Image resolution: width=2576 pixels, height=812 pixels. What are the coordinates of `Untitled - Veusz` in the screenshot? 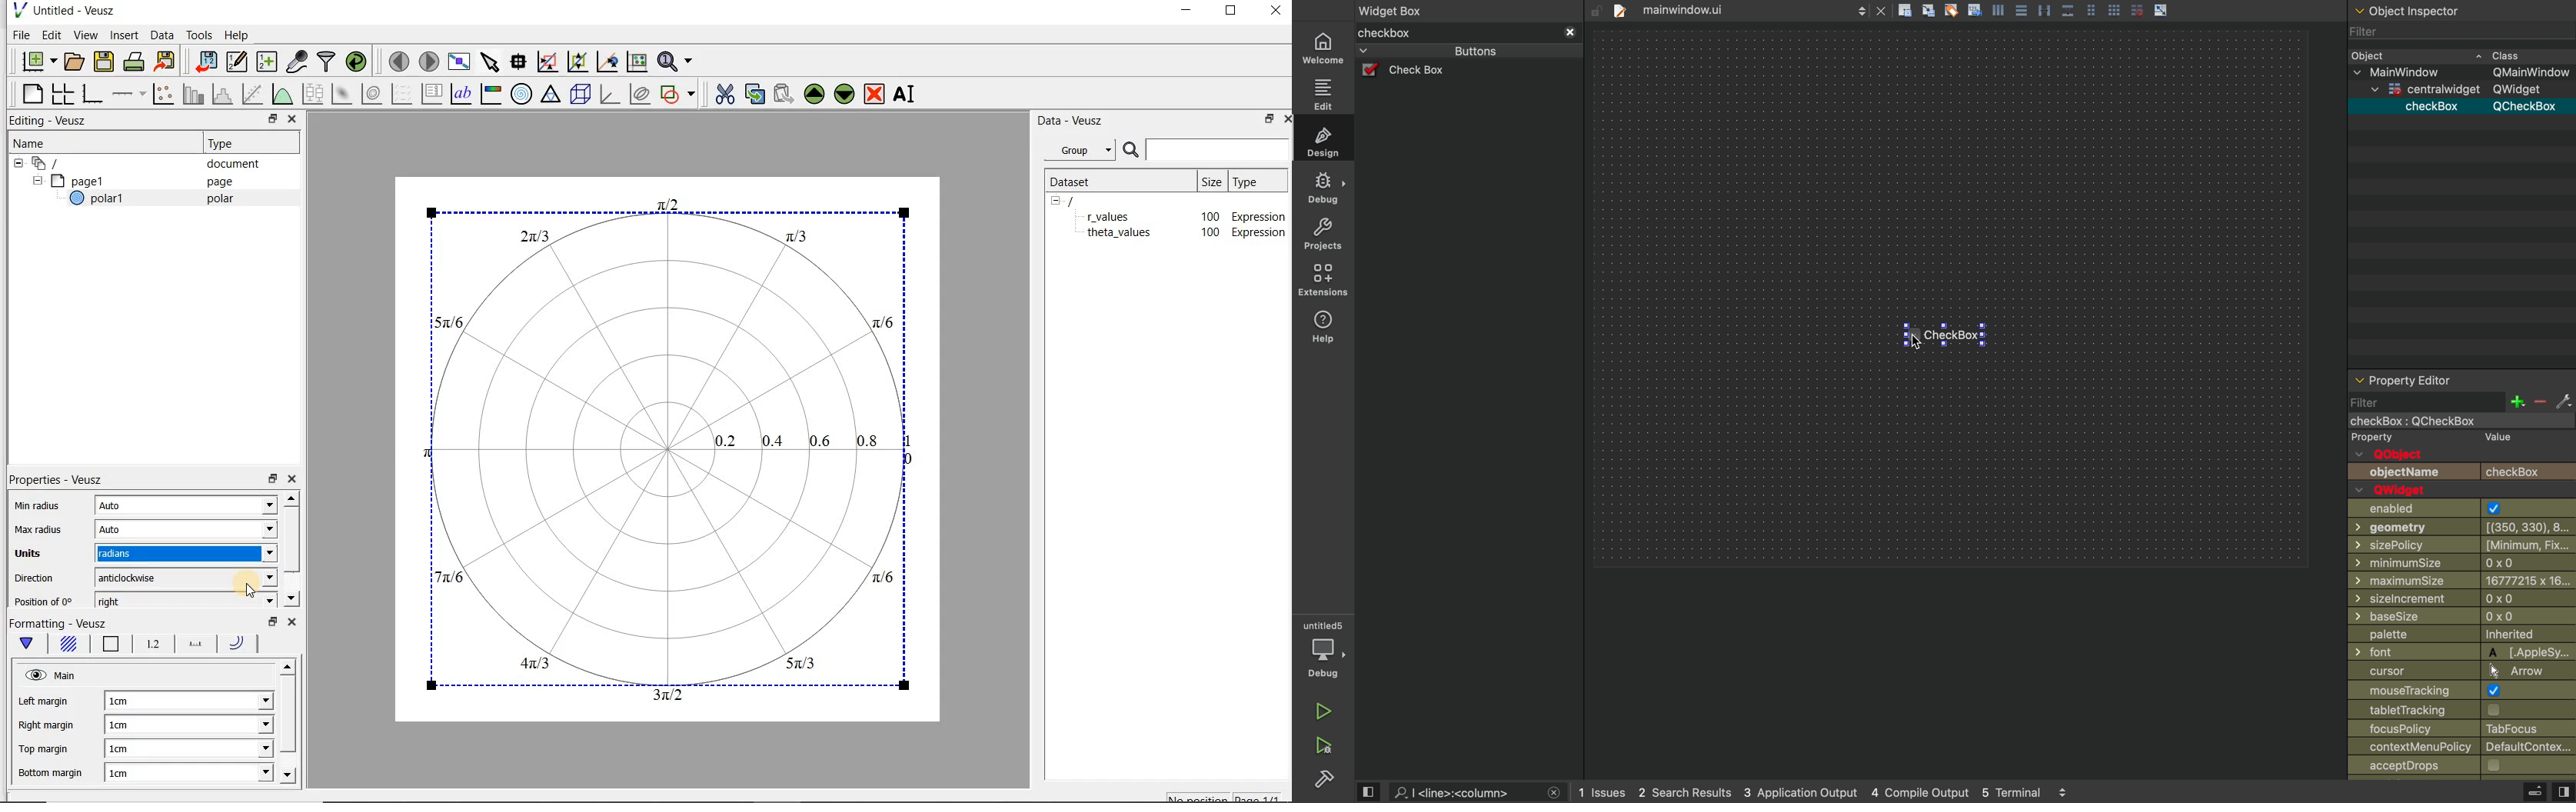 It's located at (62, 9).